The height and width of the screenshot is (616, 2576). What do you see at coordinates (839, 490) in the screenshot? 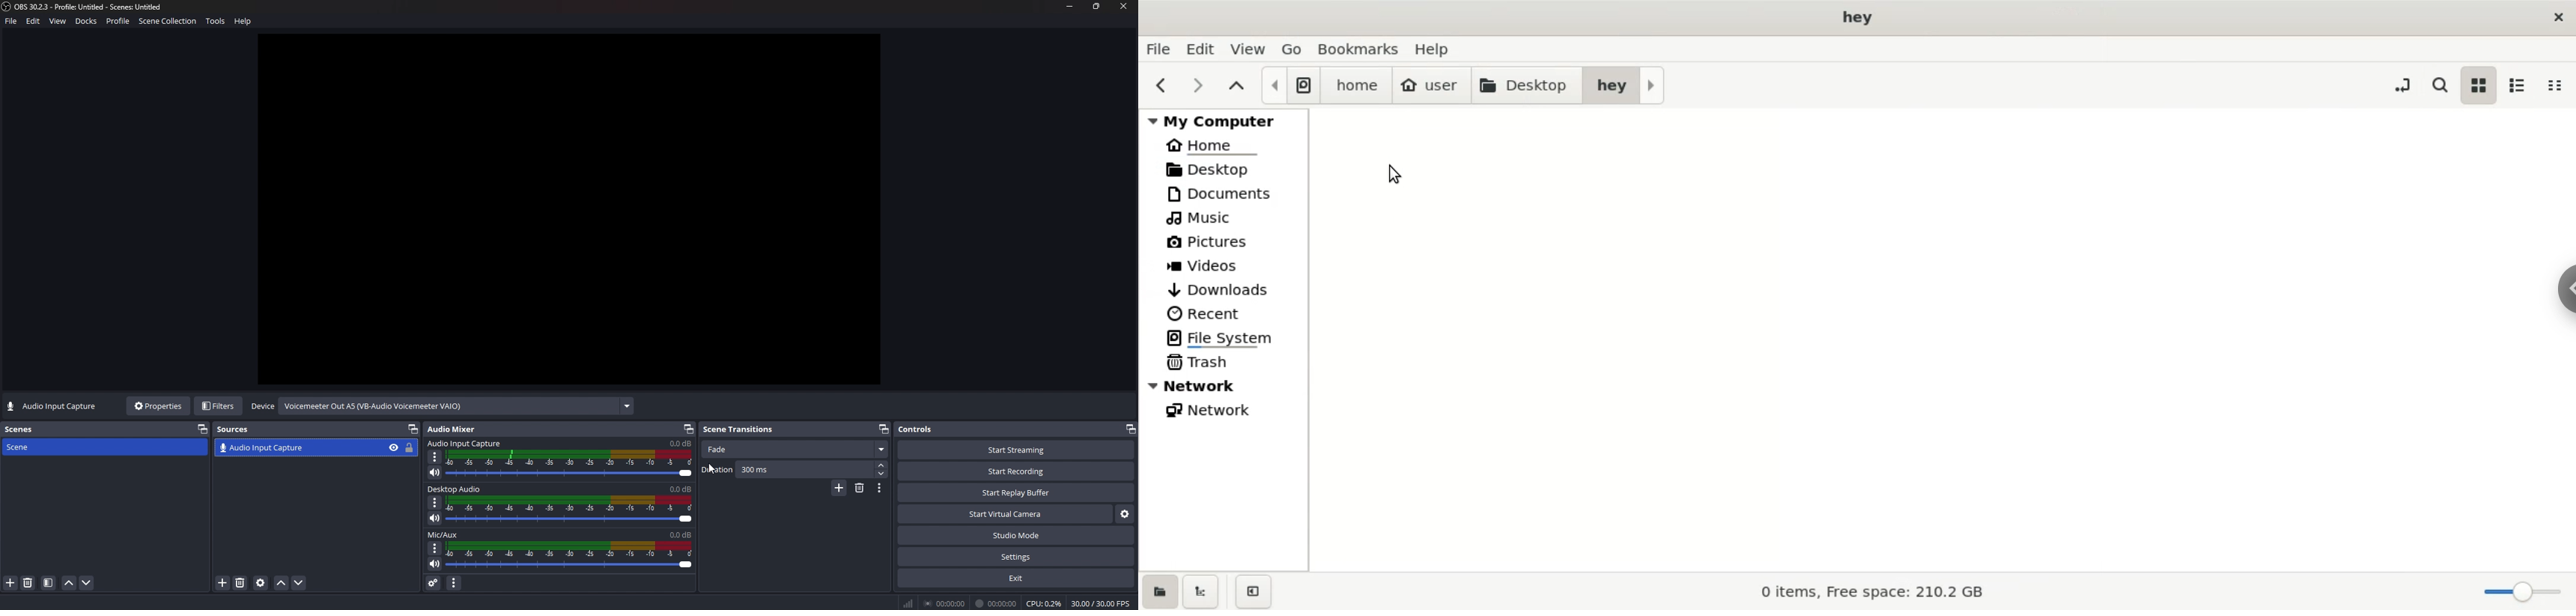
I see `add transition` at bounding box center [839, 490].